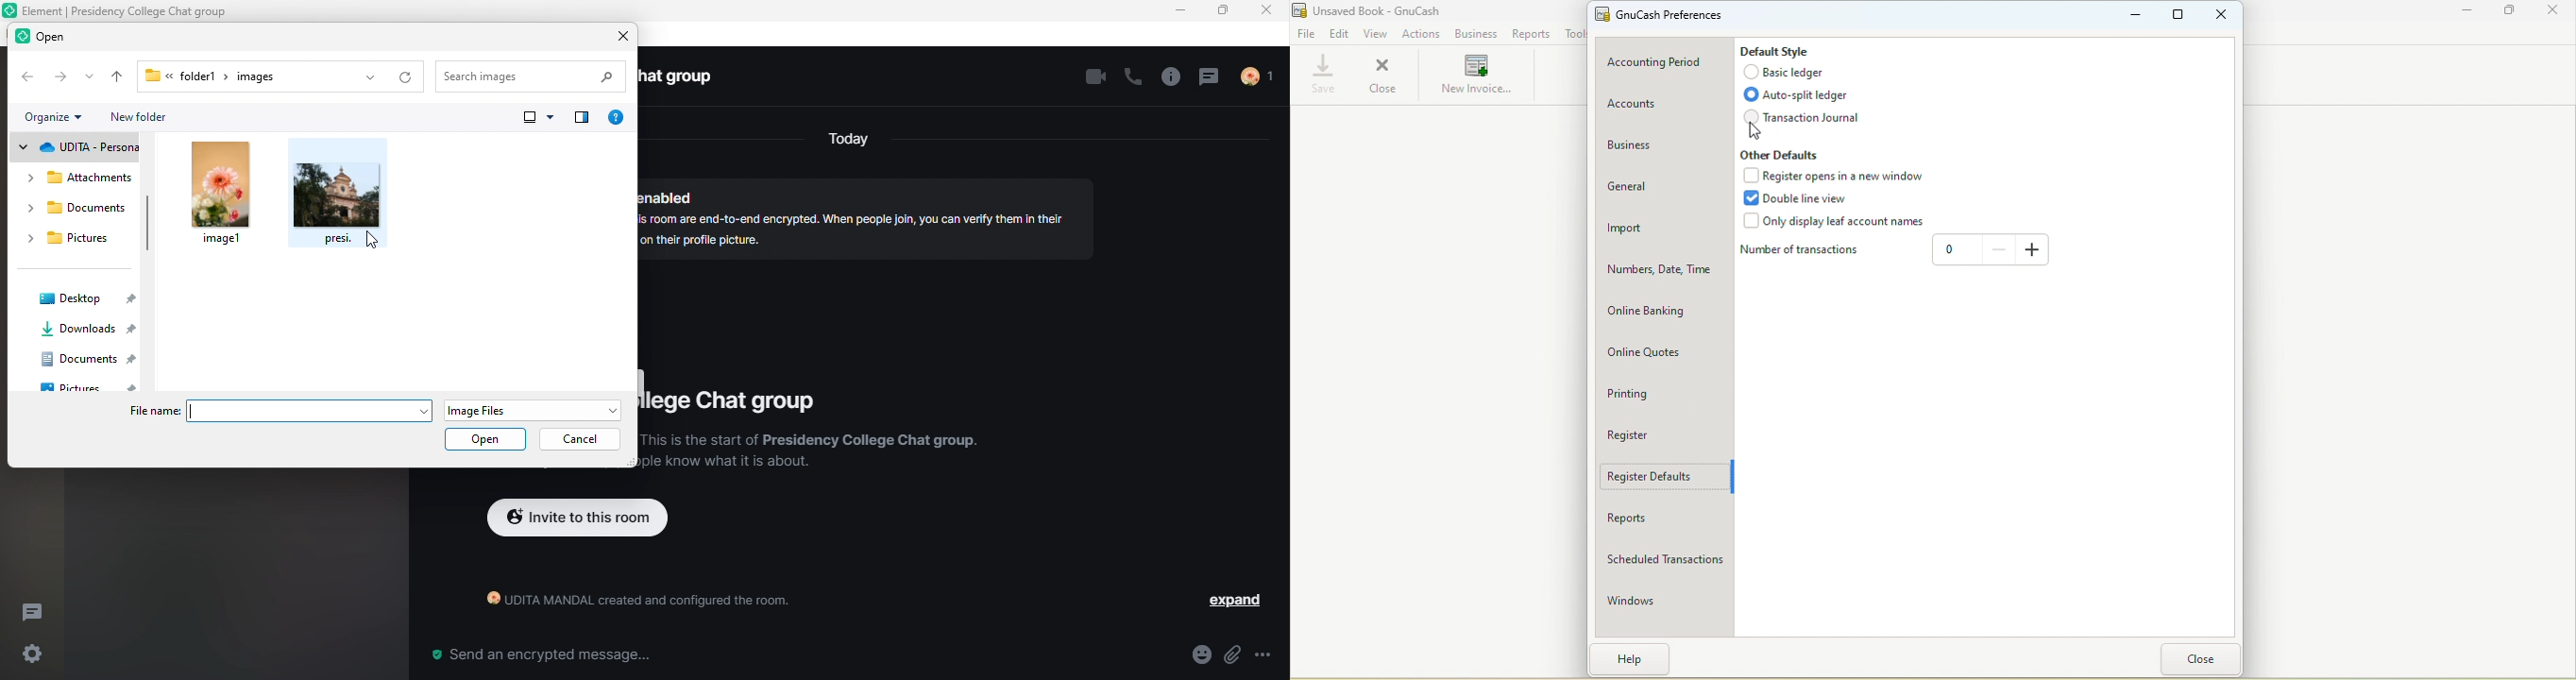  Describe the element at coordinates (1423, 35) in the screenshot. I see `Actions` at that location.